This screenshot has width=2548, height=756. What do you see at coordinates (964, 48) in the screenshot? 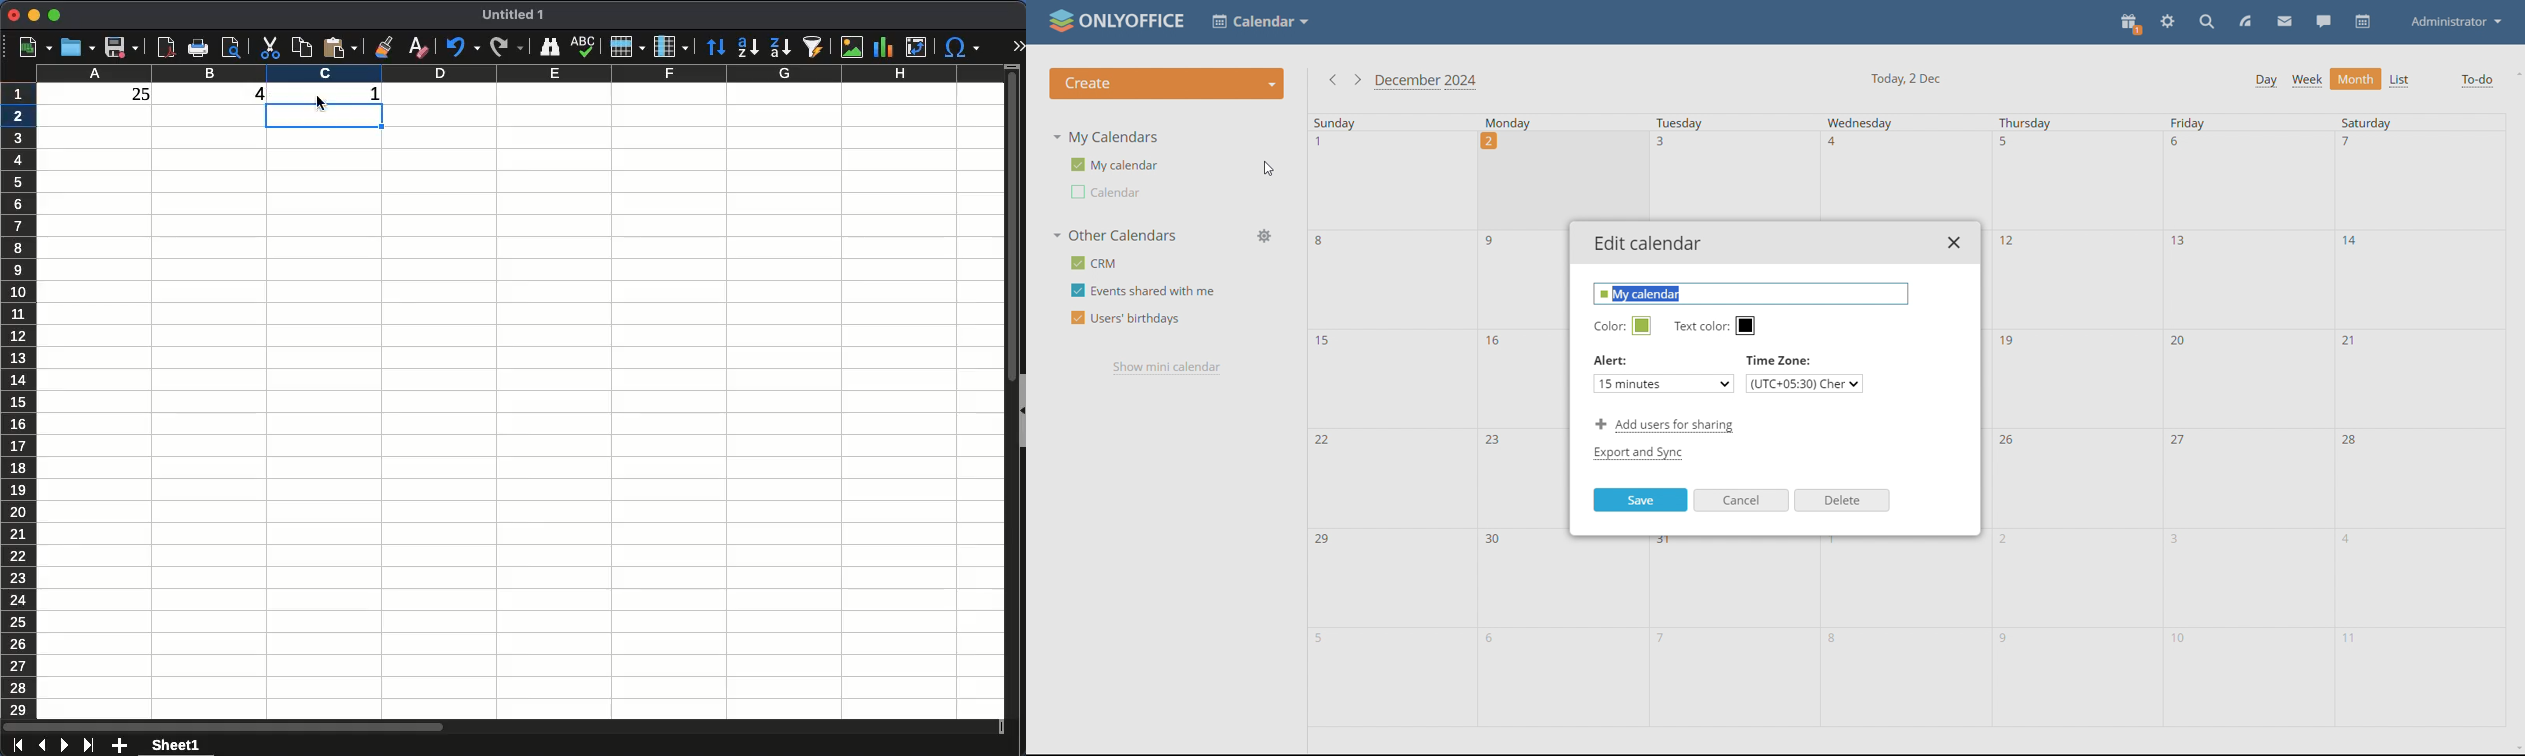
I see `special character` at bounding box center [964, 48].